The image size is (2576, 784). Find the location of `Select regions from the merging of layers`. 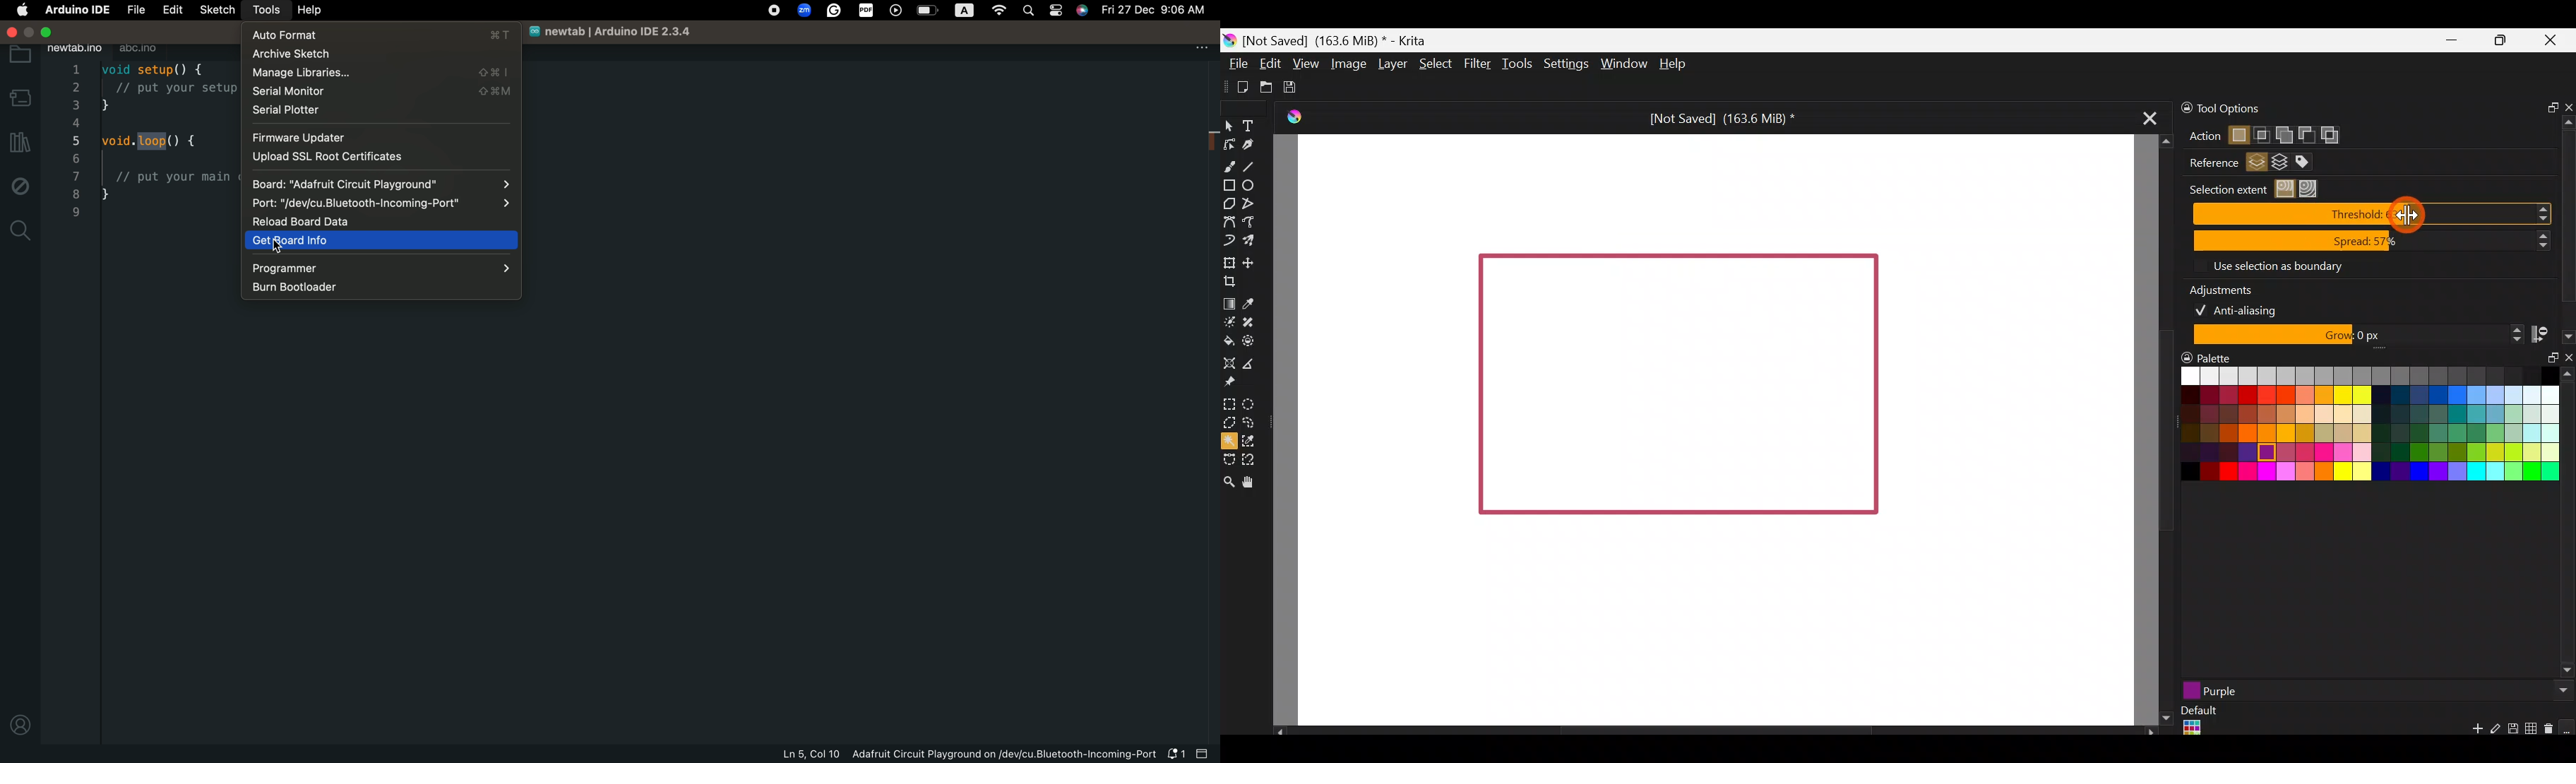

Select regions from the merging of layers is located at coordinates (2280, 165).